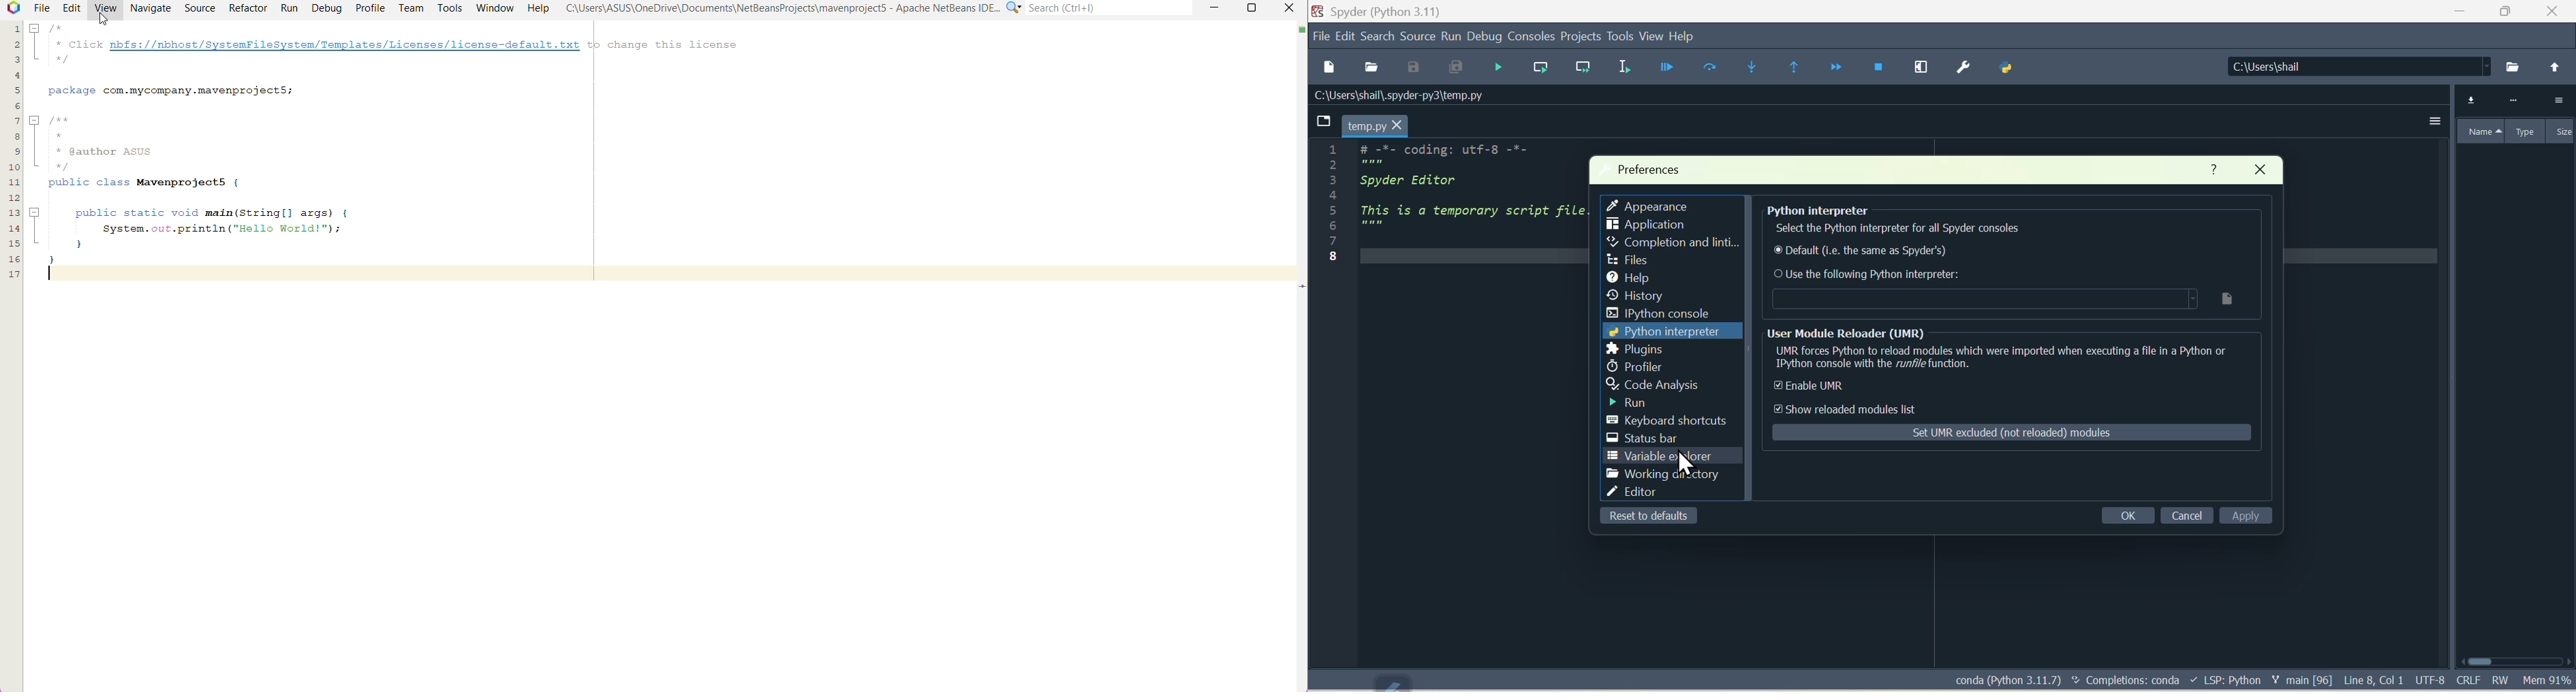 Image resolution: width=2576 pixels, height=700 pixels. Describe the element at coordinates (1642, 224) in the screenshot. I see `Application` at that location.